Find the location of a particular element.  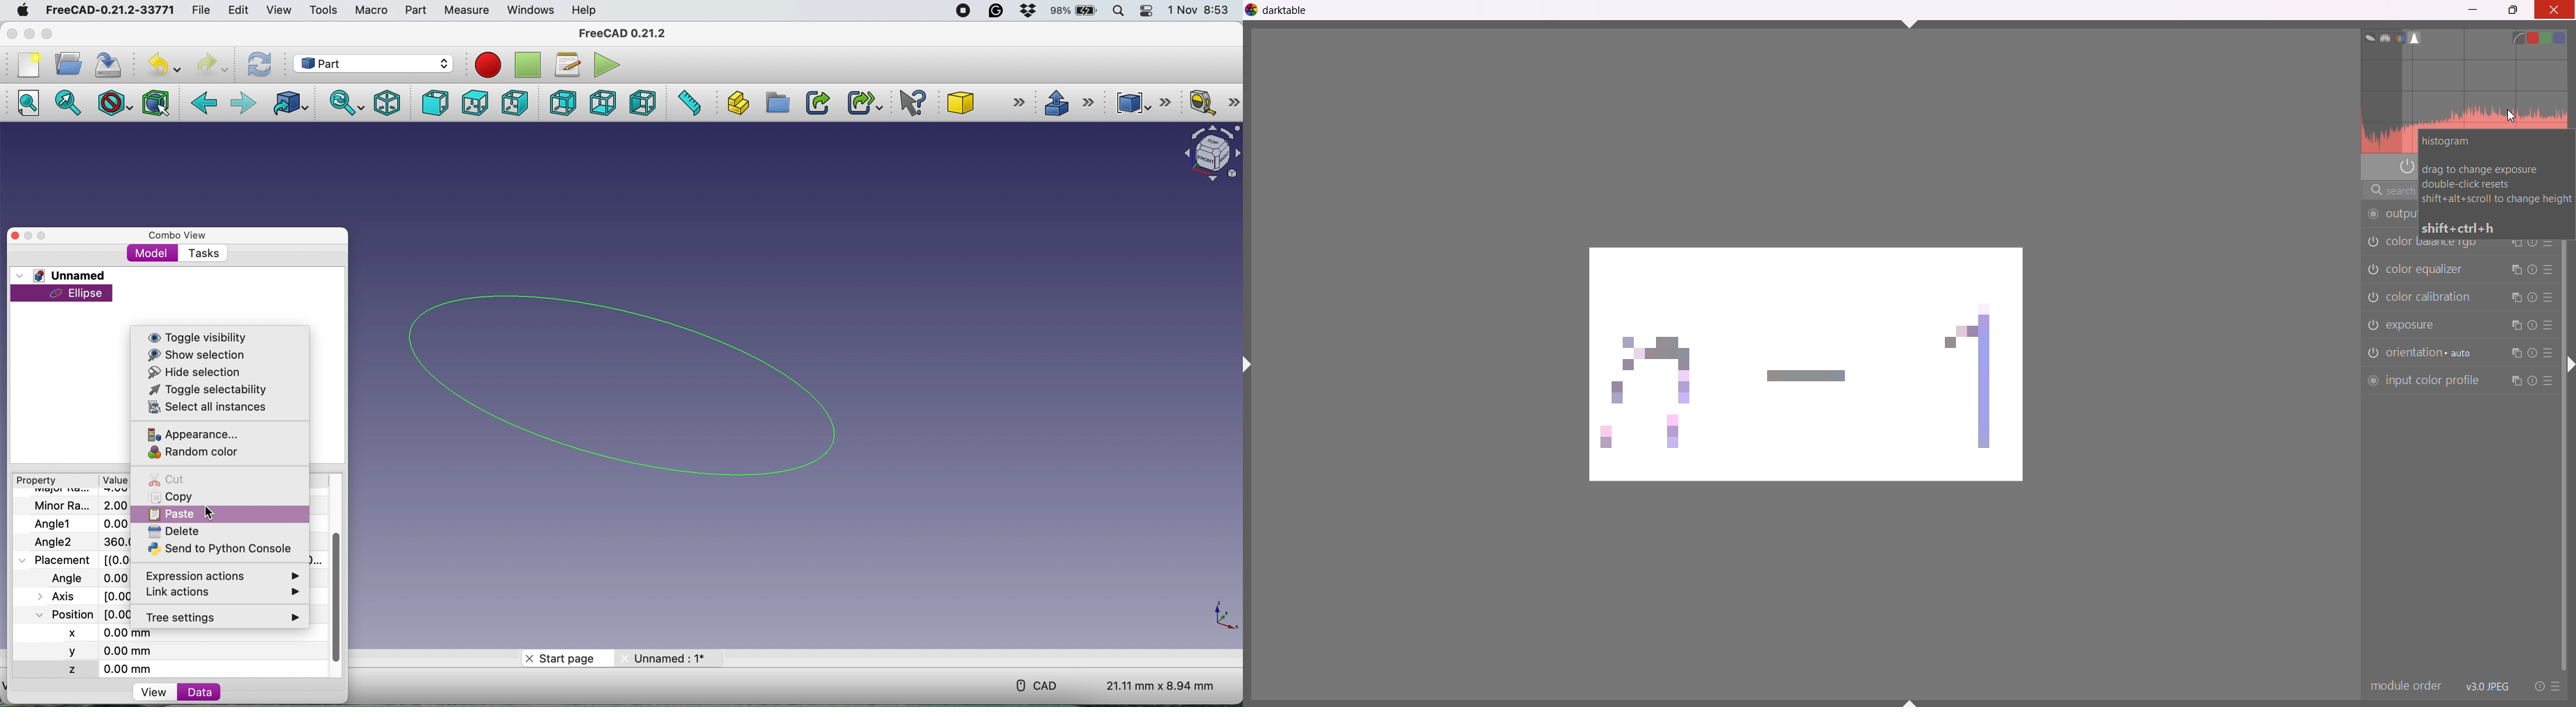

presets is located at coordinates (2550, 297).